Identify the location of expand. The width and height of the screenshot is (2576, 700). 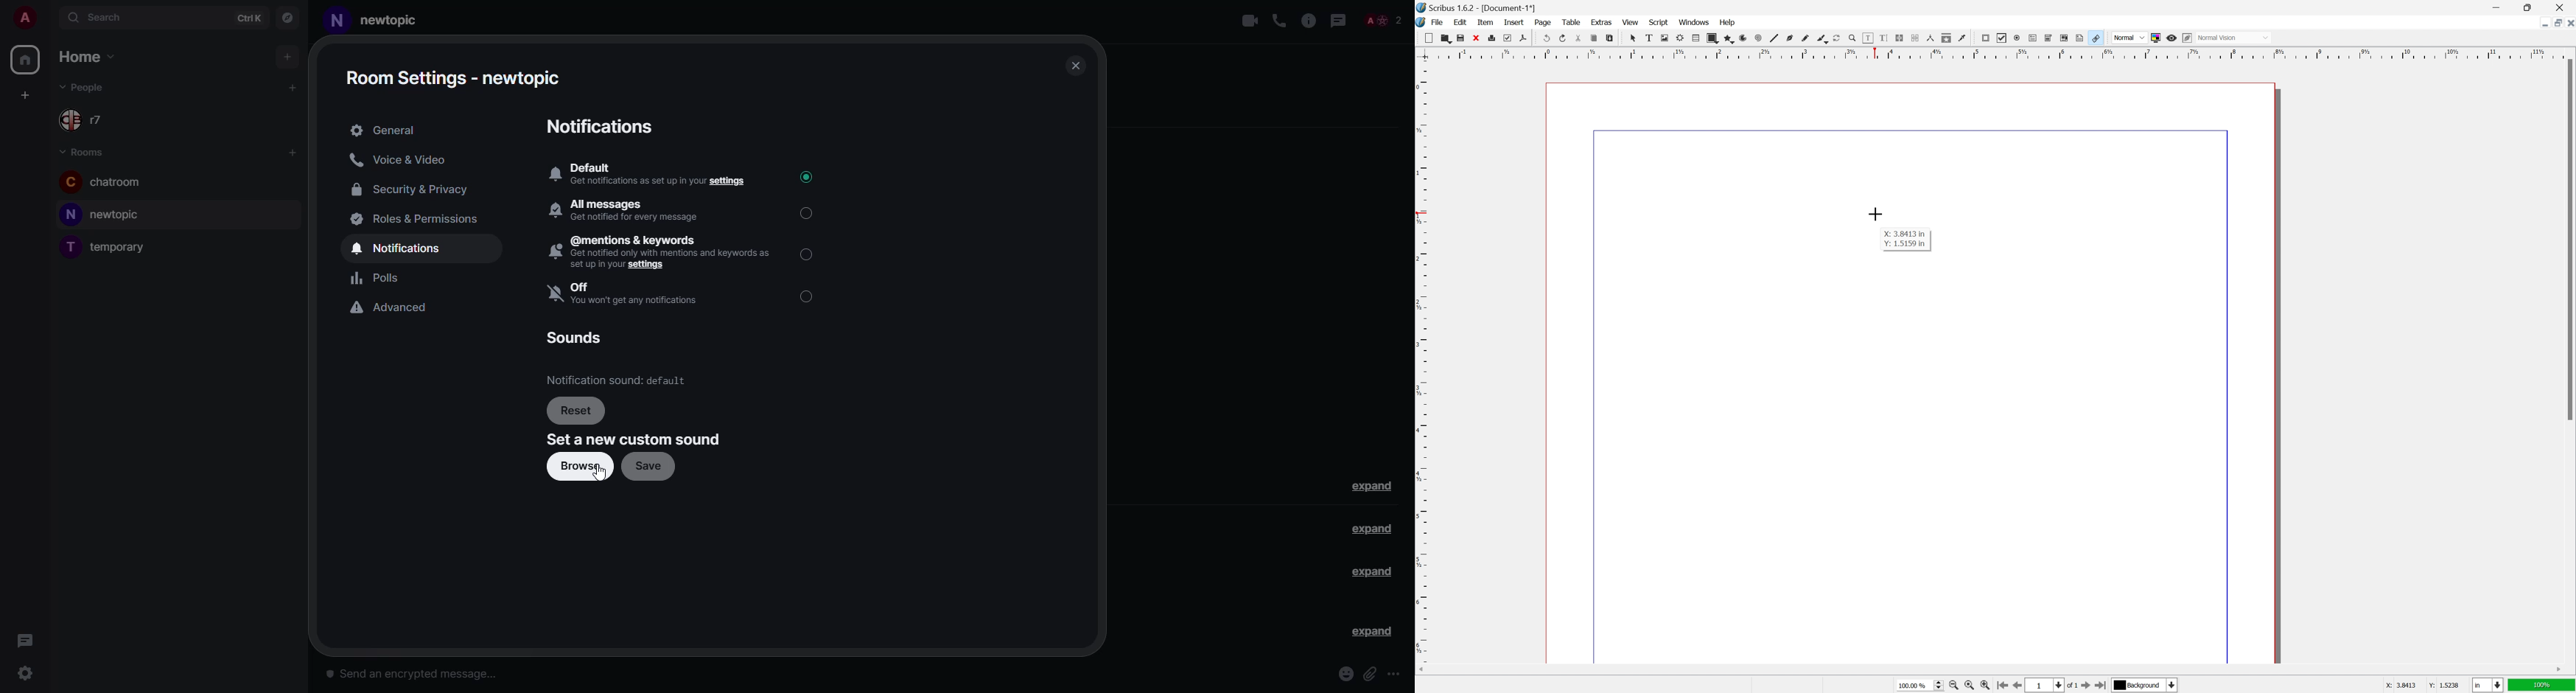
(1373, 486).